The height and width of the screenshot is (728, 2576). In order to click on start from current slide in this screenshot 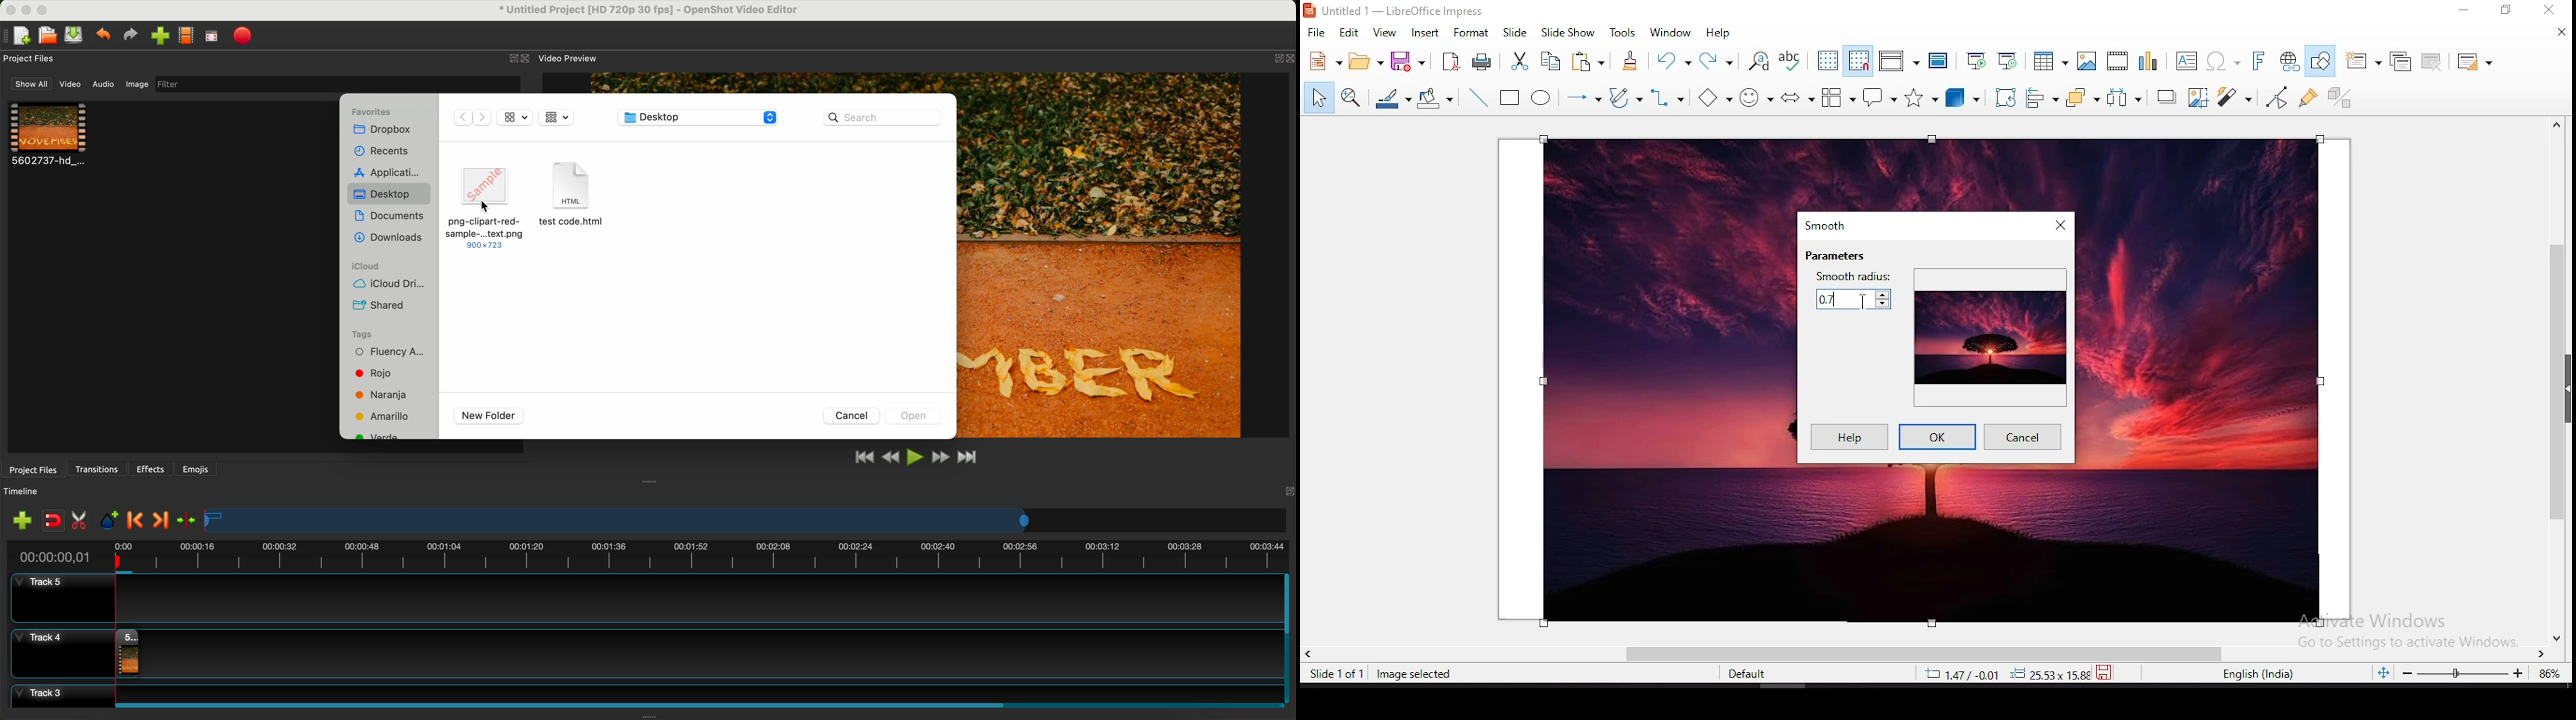, I will do `click(2008, 59)`.